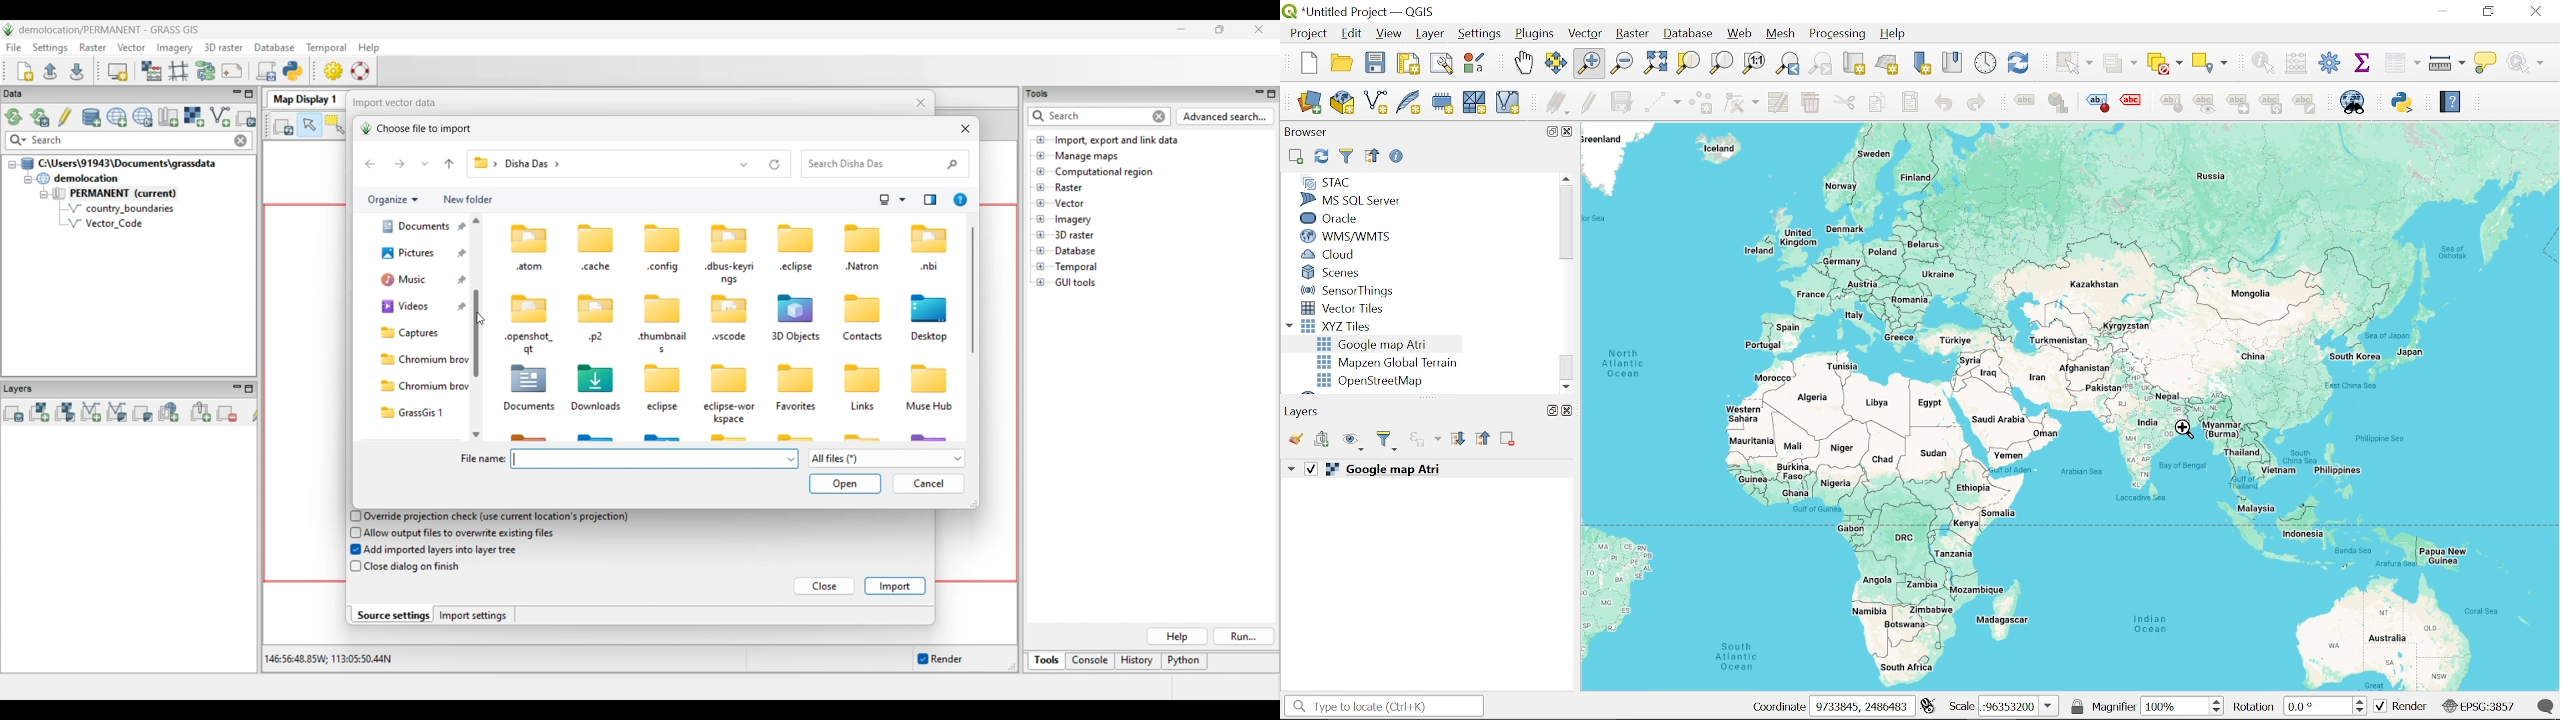  Describe the element at coordinates (65, 412) in the screenshot. I see `Add various raster map layers` at that location.